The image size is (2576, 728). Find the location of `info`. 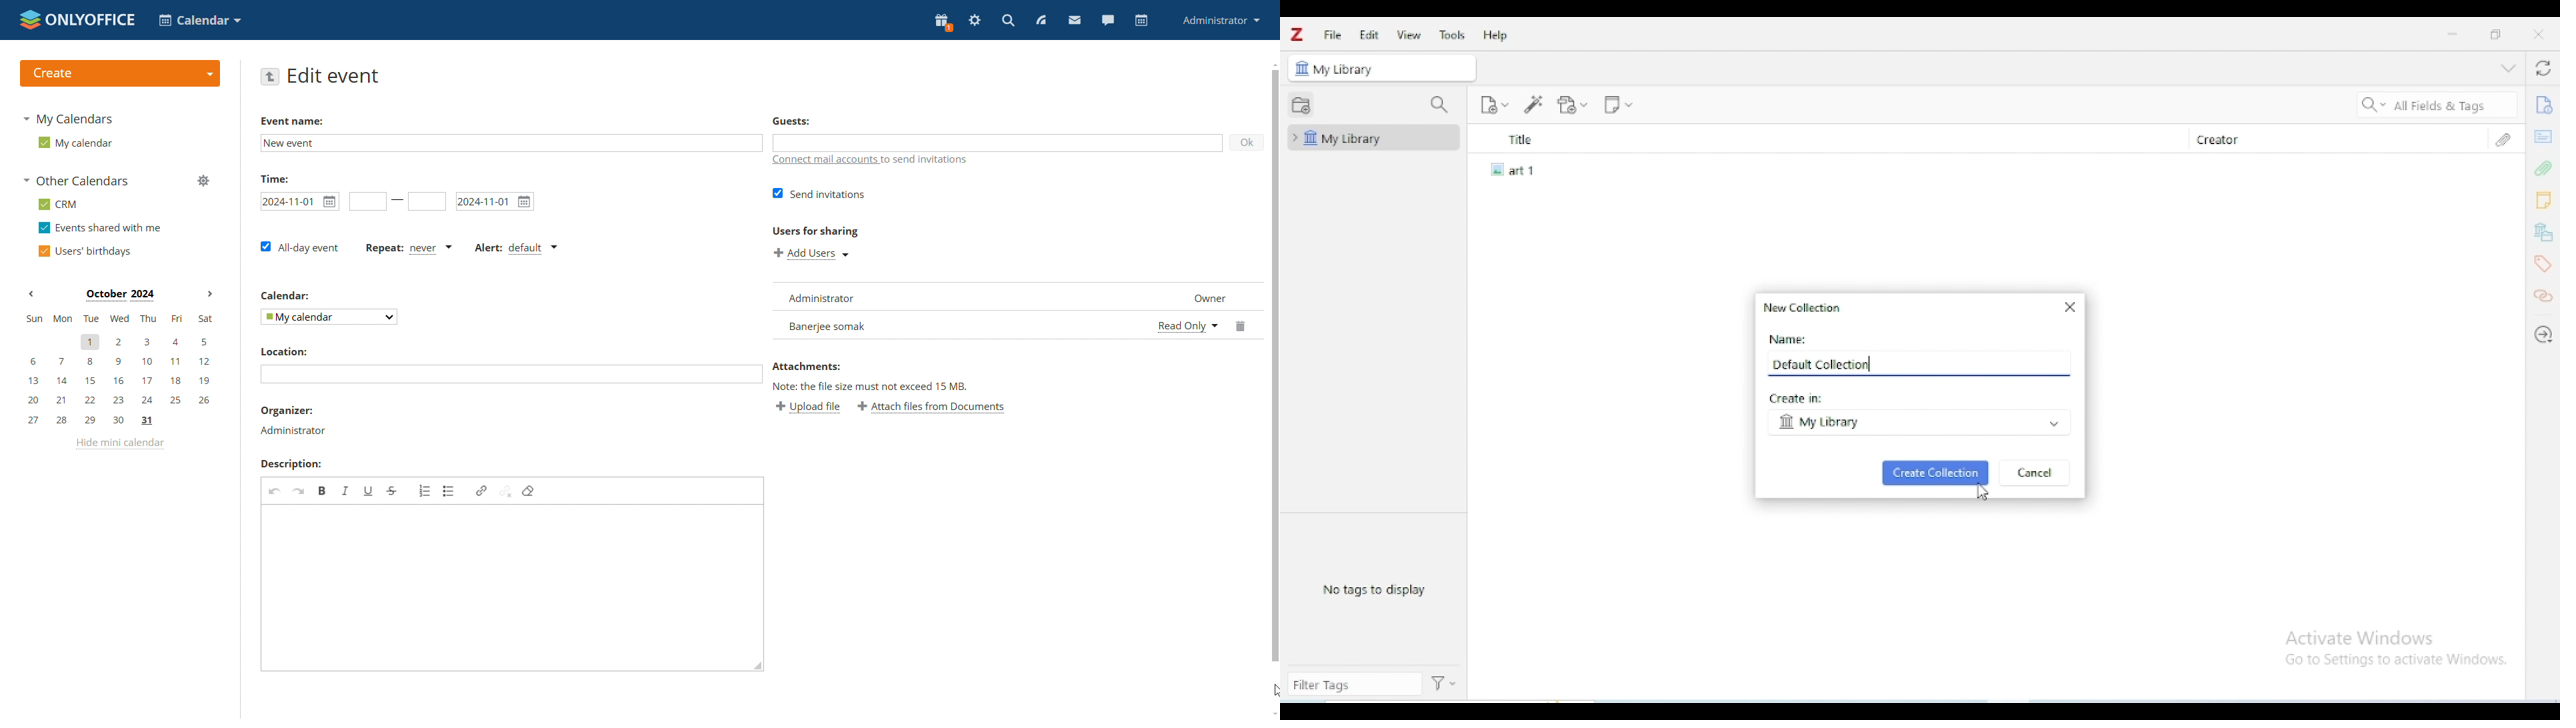

info is located at coordinates (2543, 105).